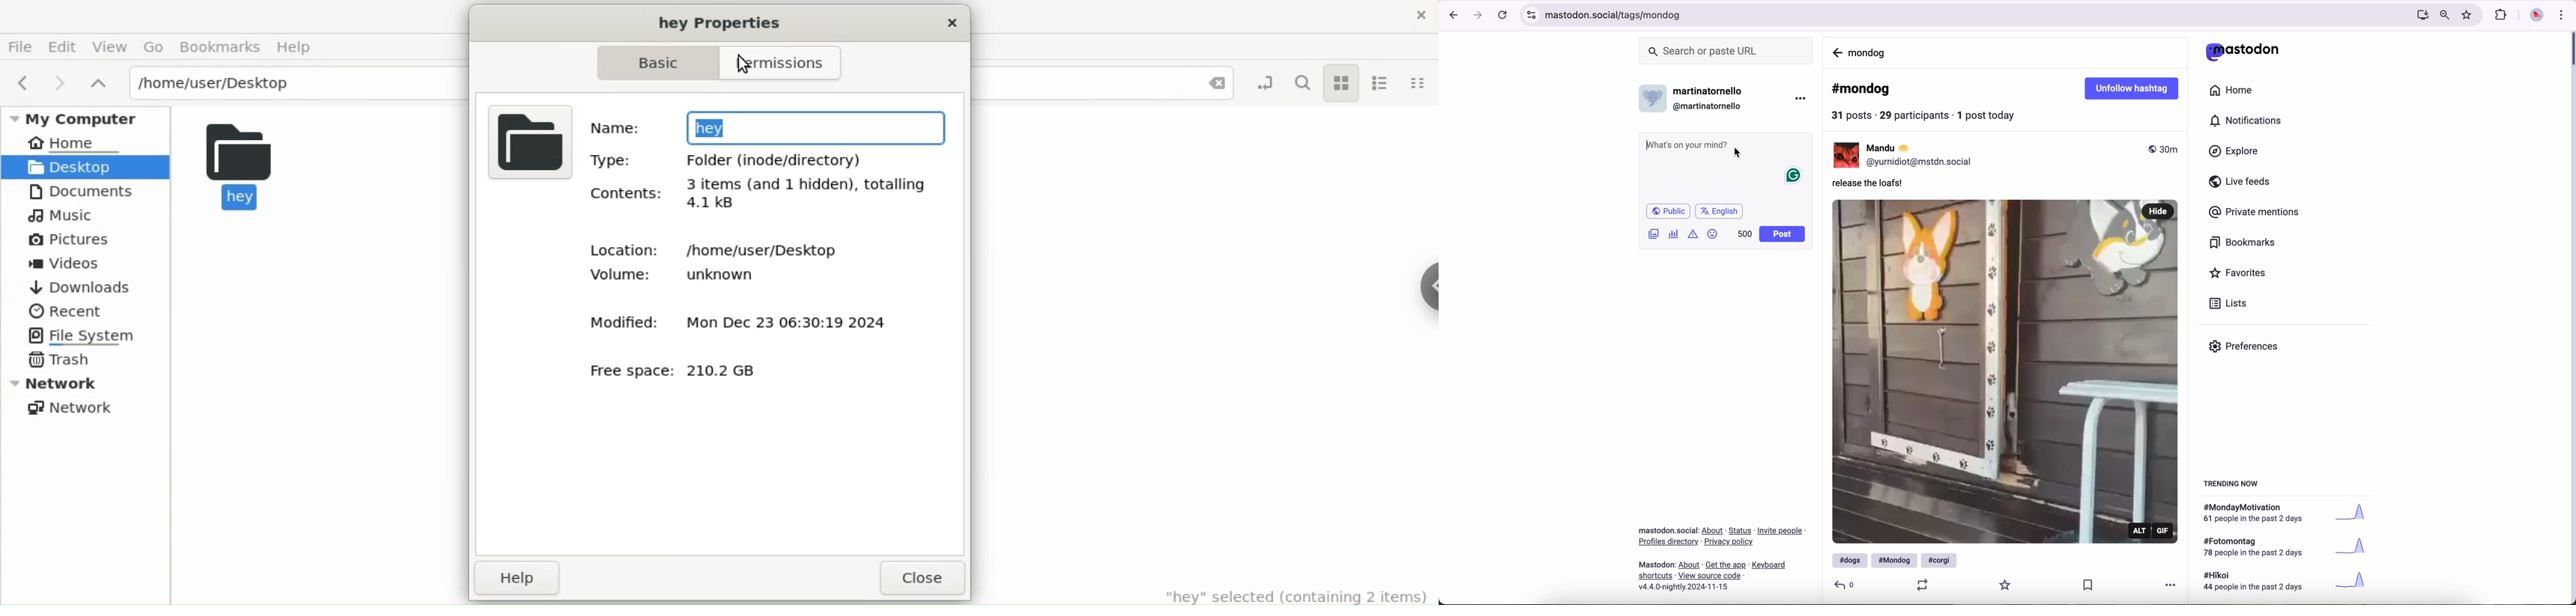 Image resolution: width=2576 pixels, height=616 pixels. Describe the element at coordinates (2241, 182) in the screenshot. I see `live feeds` at that location.